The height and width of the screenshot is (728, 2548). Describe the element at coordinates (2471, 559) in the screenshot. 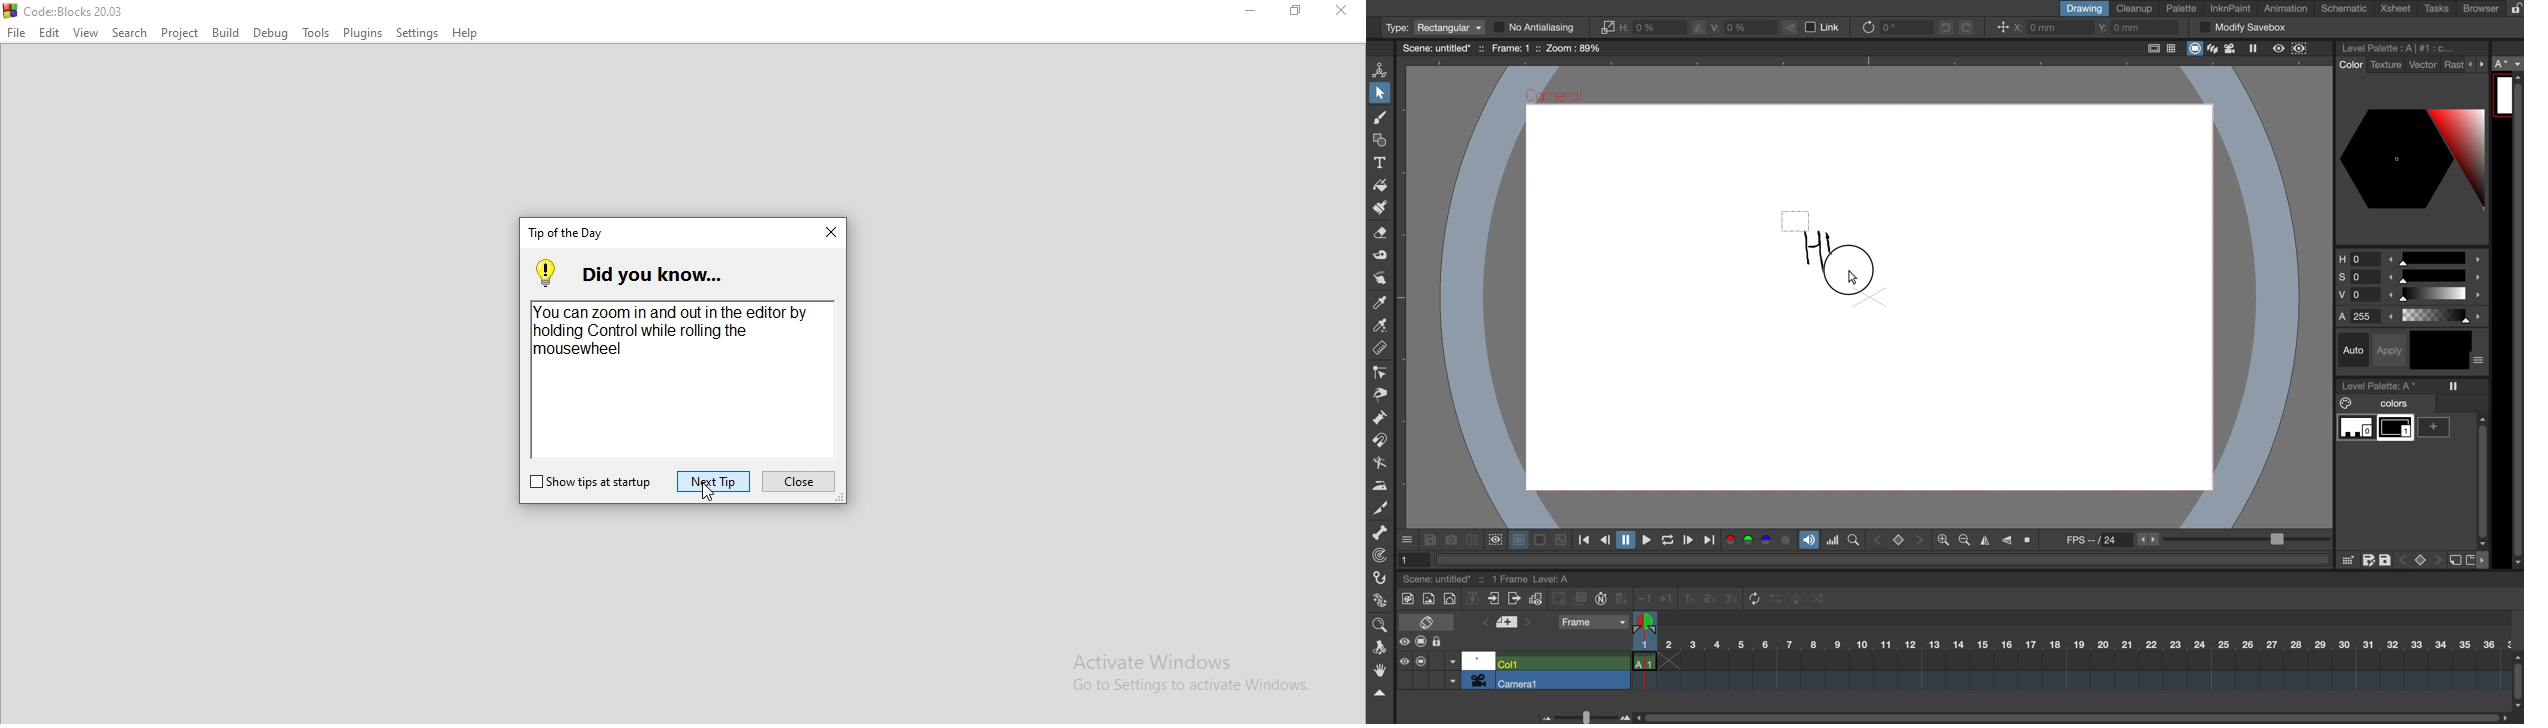

I see `new page` at that location.